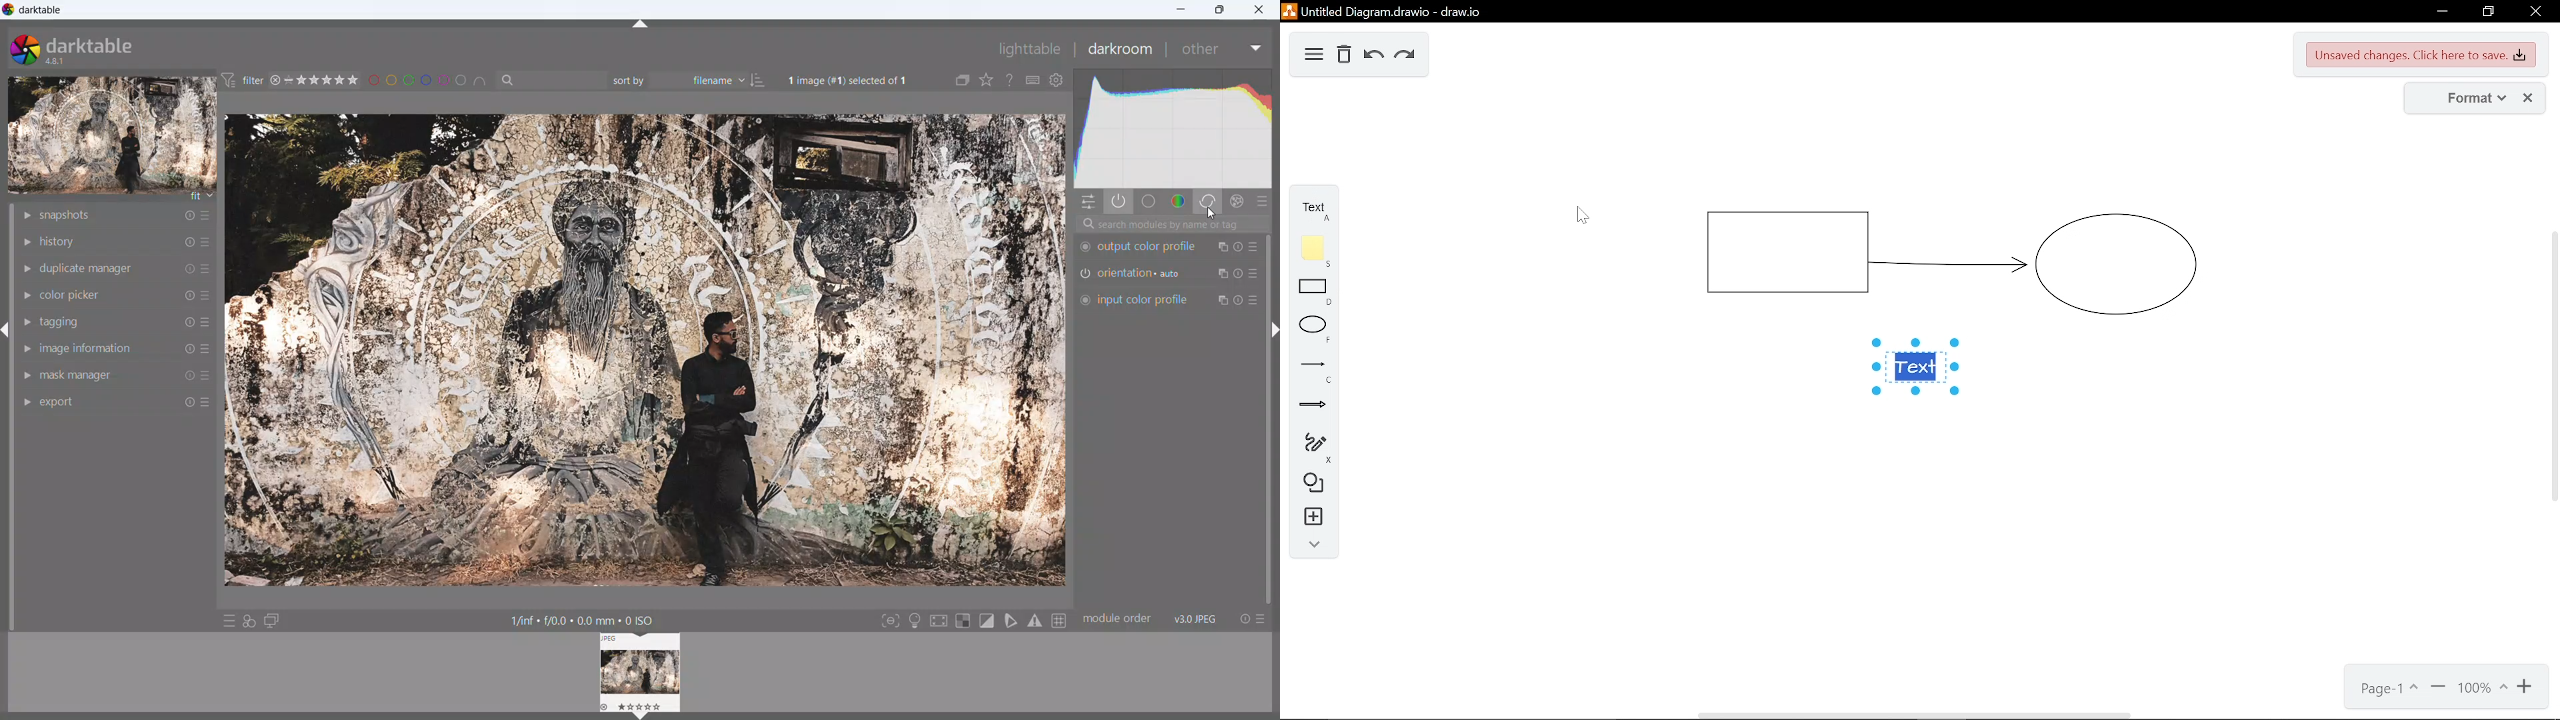 The width and height of the screenshot is (2576, 728). Describe the element at coordinates (1119, 202) in the screenshot. I see `show only active modules` at that location.